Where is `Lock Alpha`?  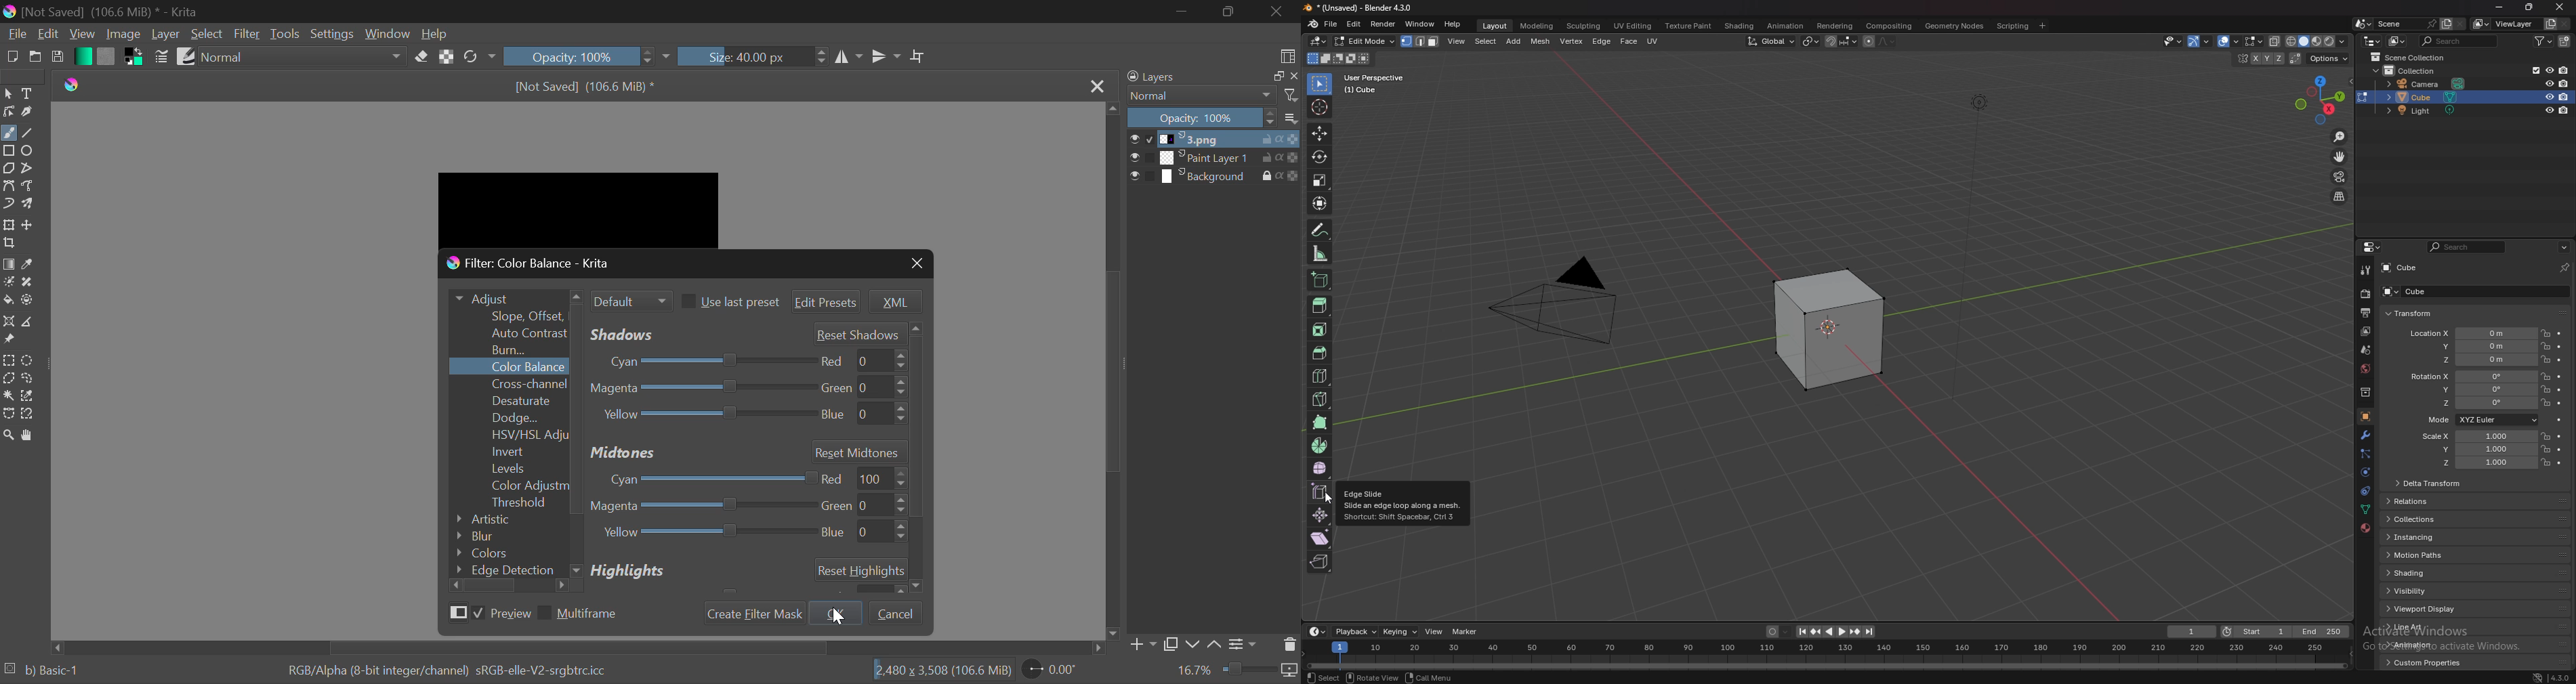
Lock Alpha is located at coordinates (446, 57).